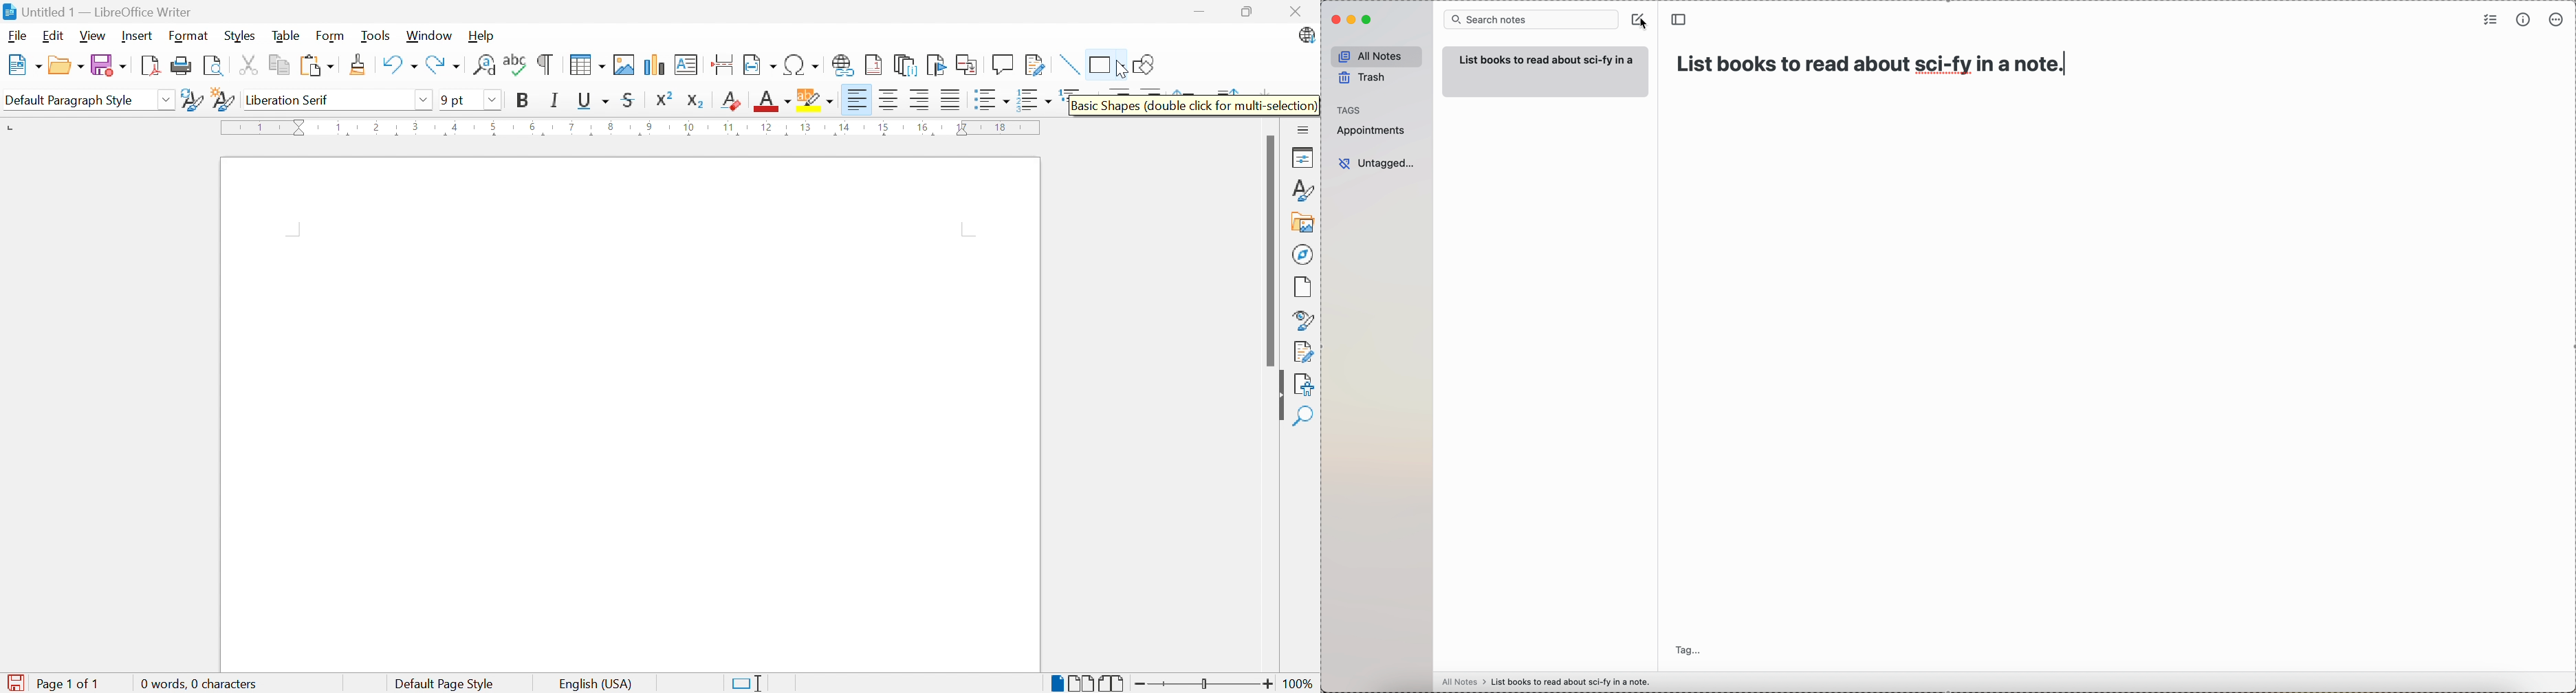 This screenshot has height=700, width=2576. What do you see at coordinates (652, 64) in the screenshot?
I see `Insert chart` at bounding box center [652, 64].